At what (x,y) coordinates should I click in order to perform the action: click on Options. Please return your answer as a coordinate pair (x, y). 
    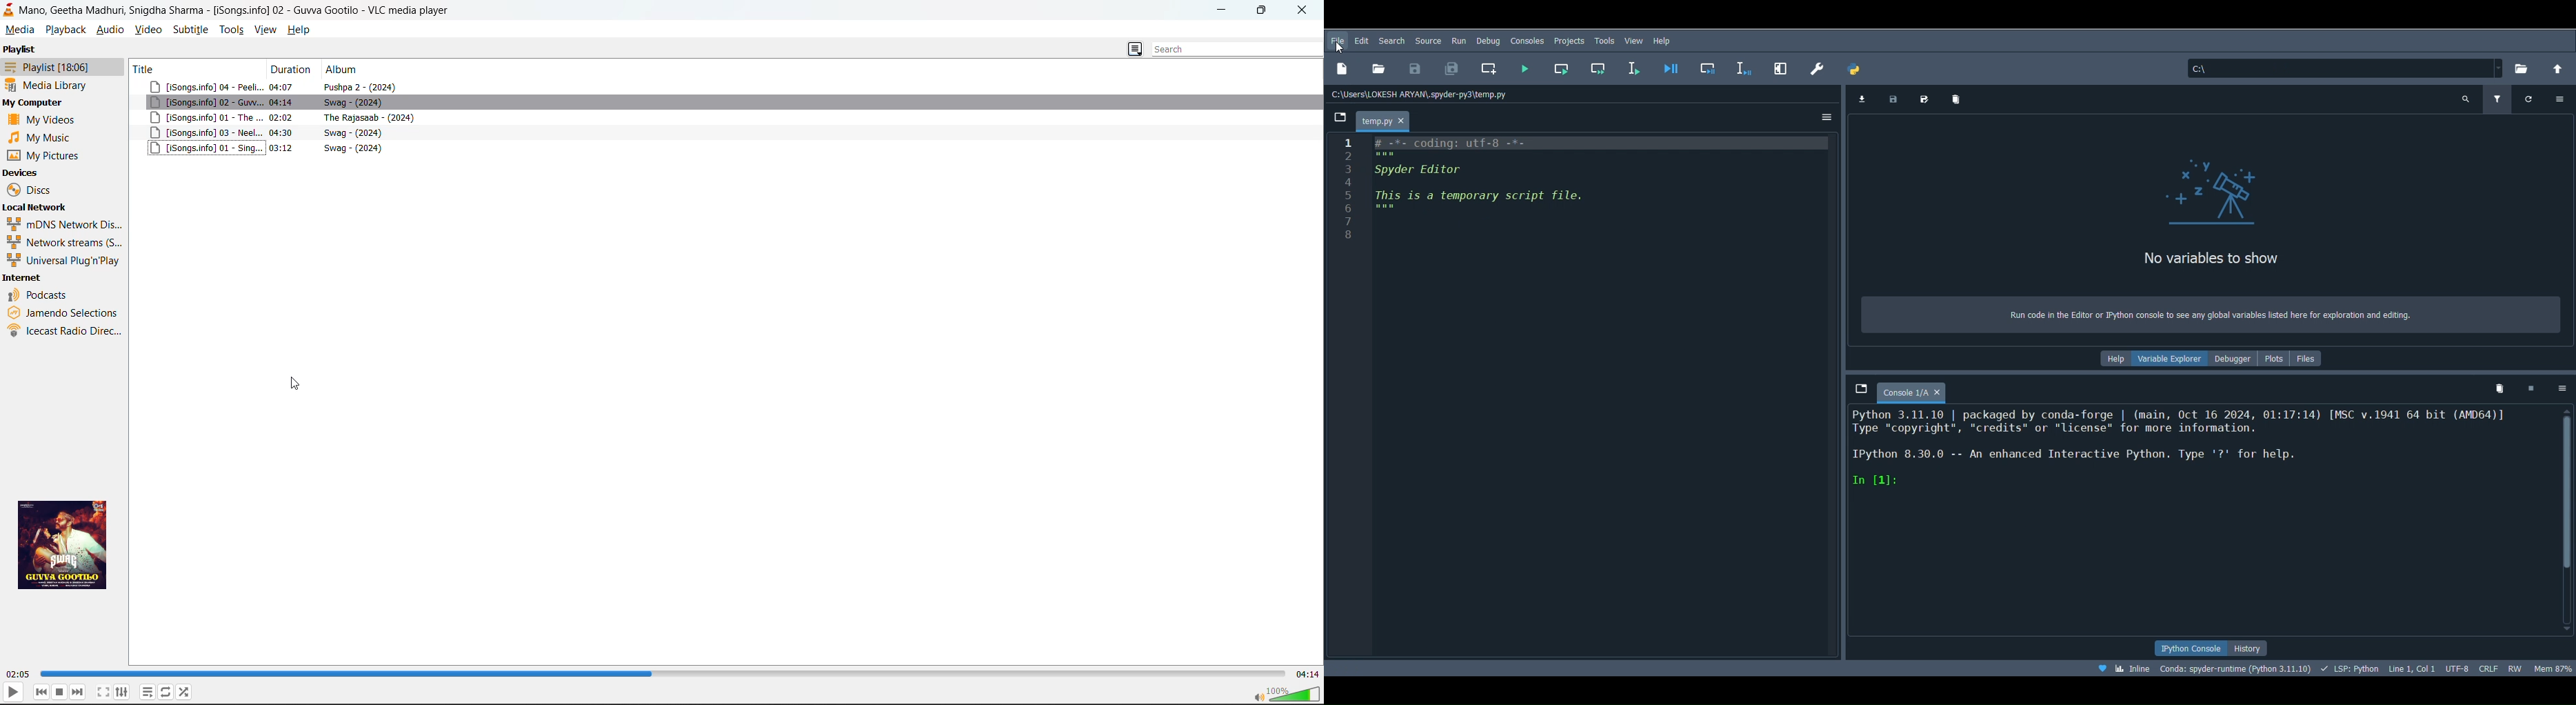
    Looking at the image, I should click on (1828, 118).